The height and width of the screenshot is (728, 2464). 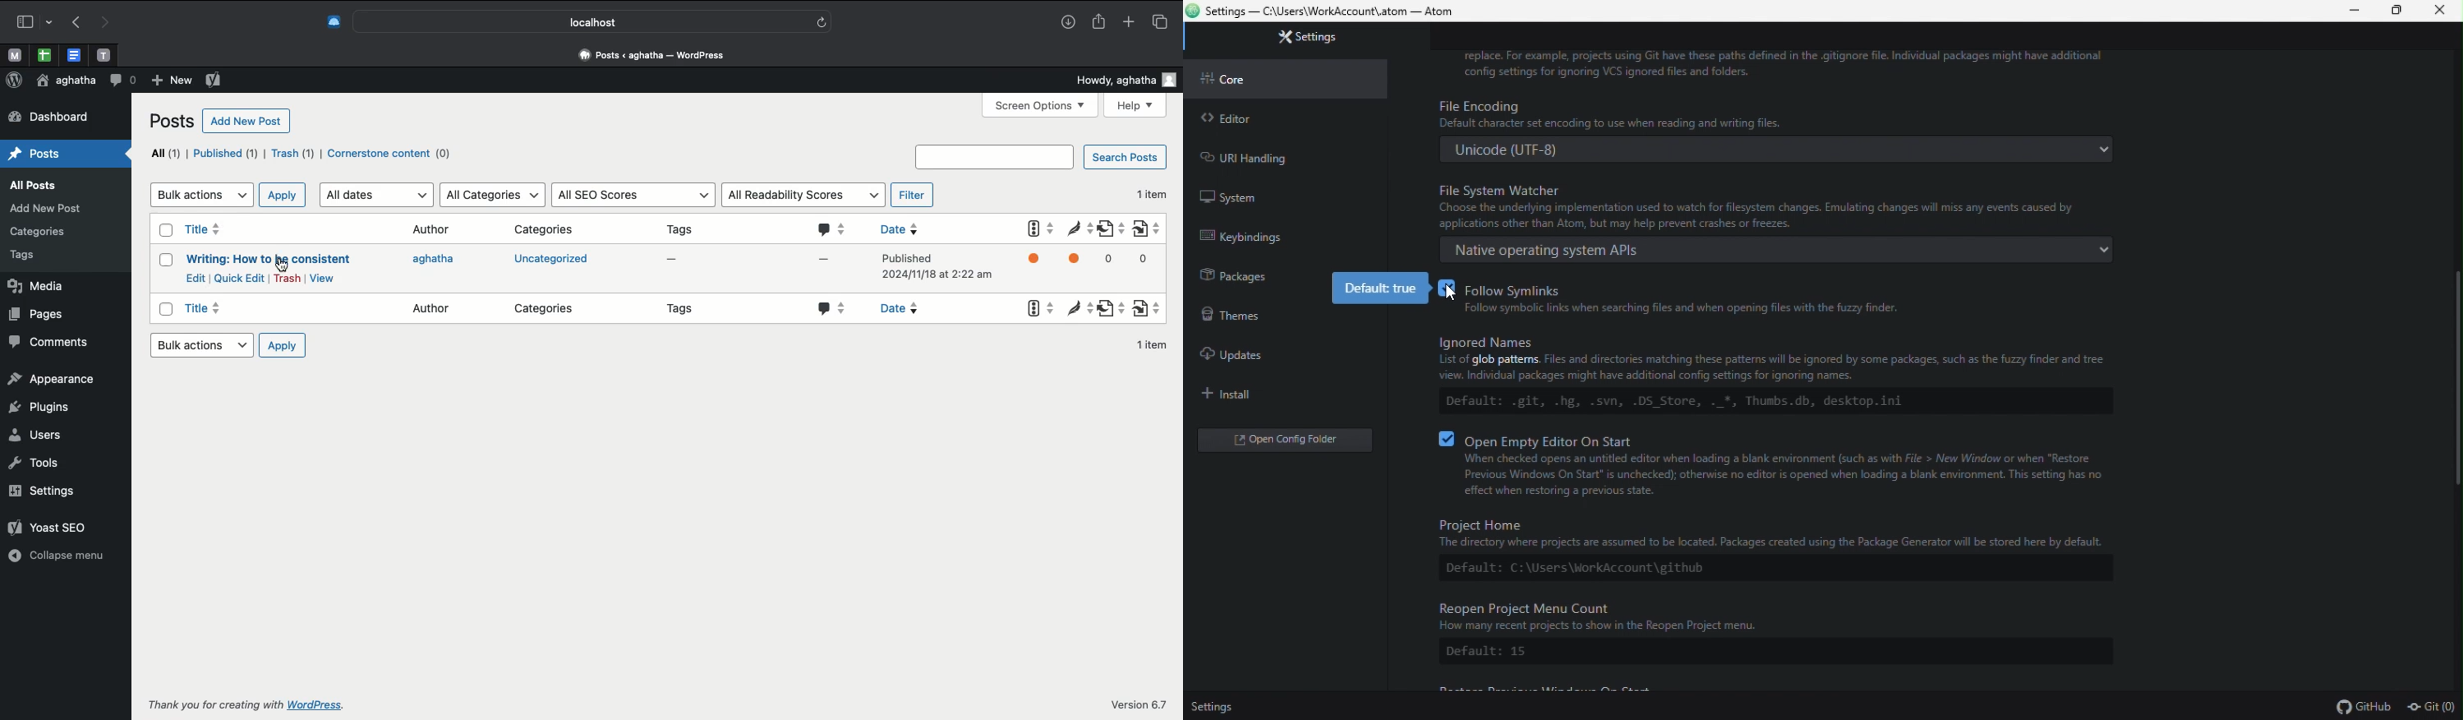 What do you see at coordinates (1280, 155) in the screenshot?
I see `URL handling` at bounding box center [1280, 155].